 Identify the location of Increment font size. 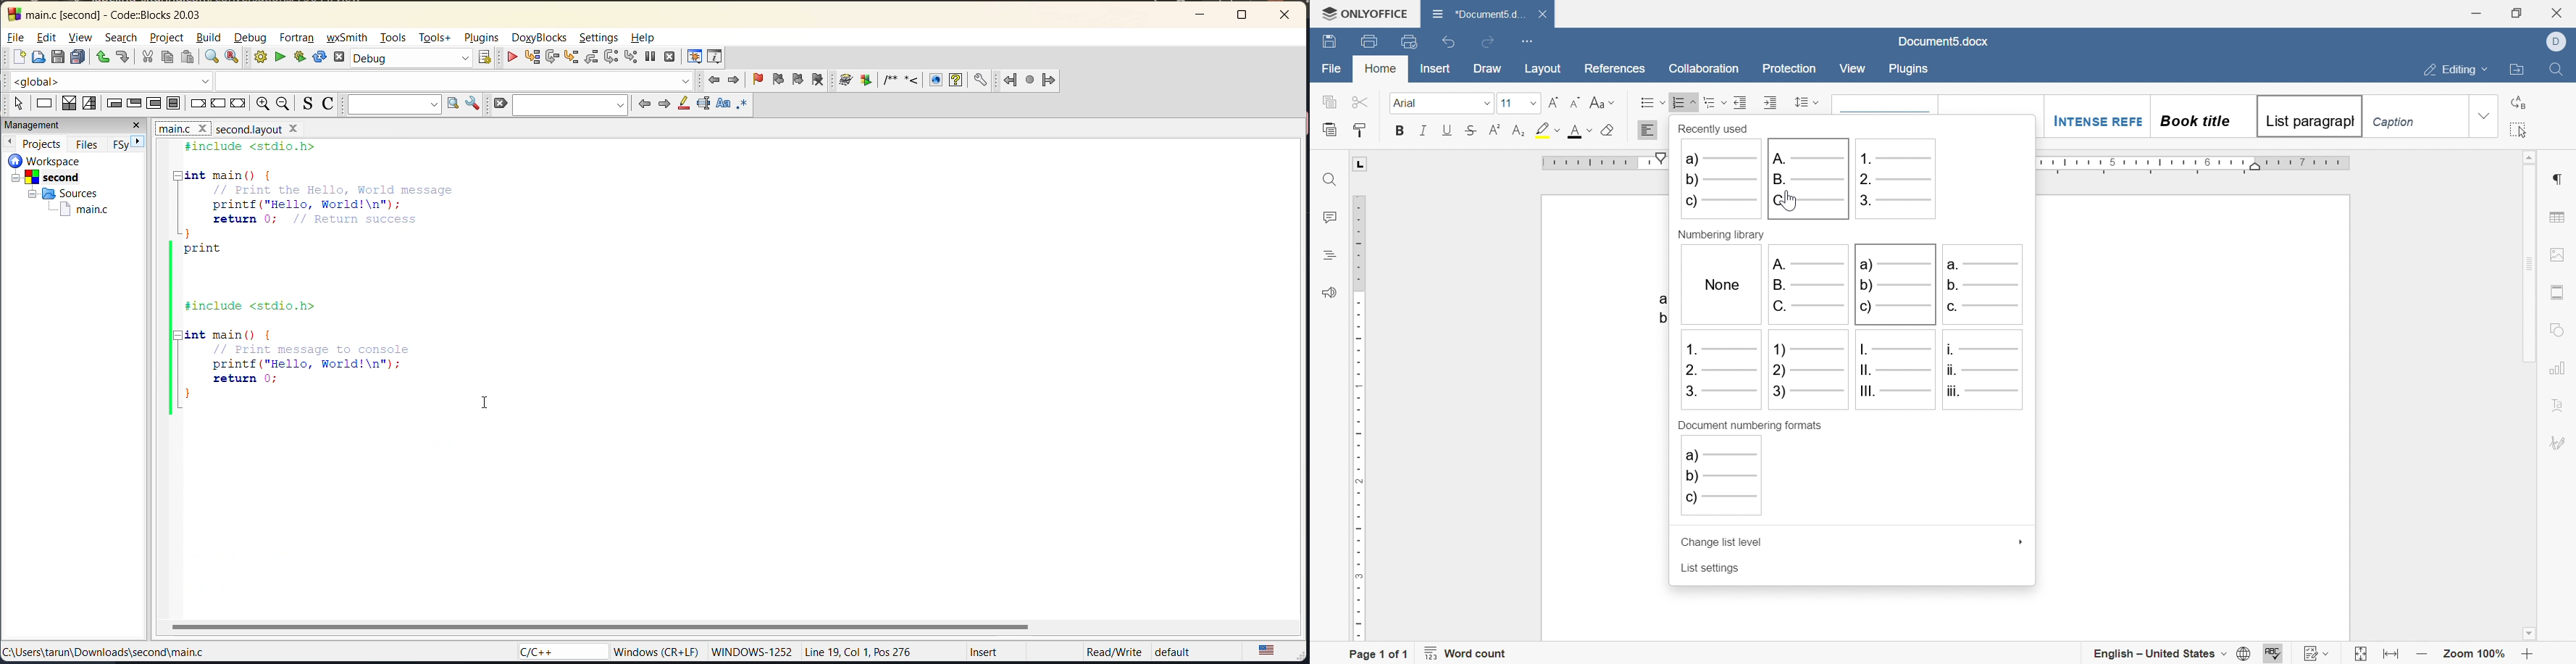
(1554, 103).